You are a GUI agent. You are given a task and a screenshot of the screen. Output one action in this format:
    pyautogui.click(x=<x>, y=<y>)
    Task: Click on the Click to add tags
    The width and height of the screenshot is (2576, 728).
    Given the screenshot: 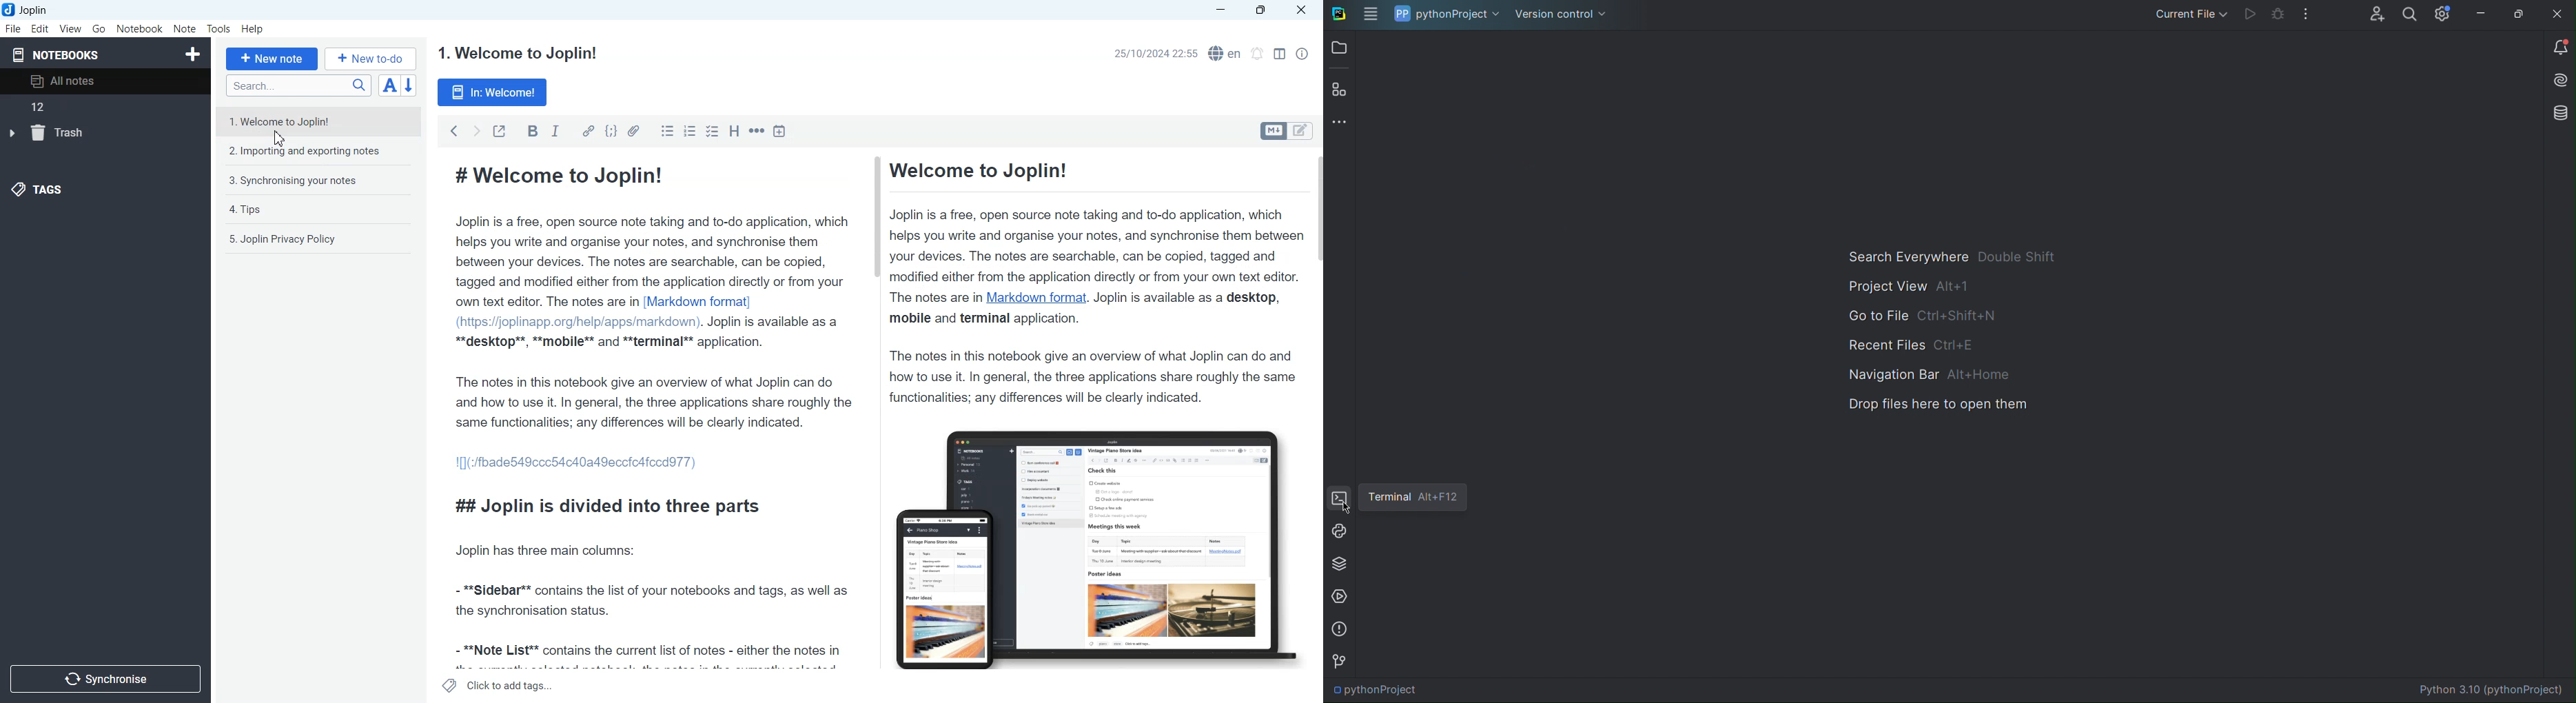 What is the action you would take?
    pyautogui.click(x=498, y=685)
    